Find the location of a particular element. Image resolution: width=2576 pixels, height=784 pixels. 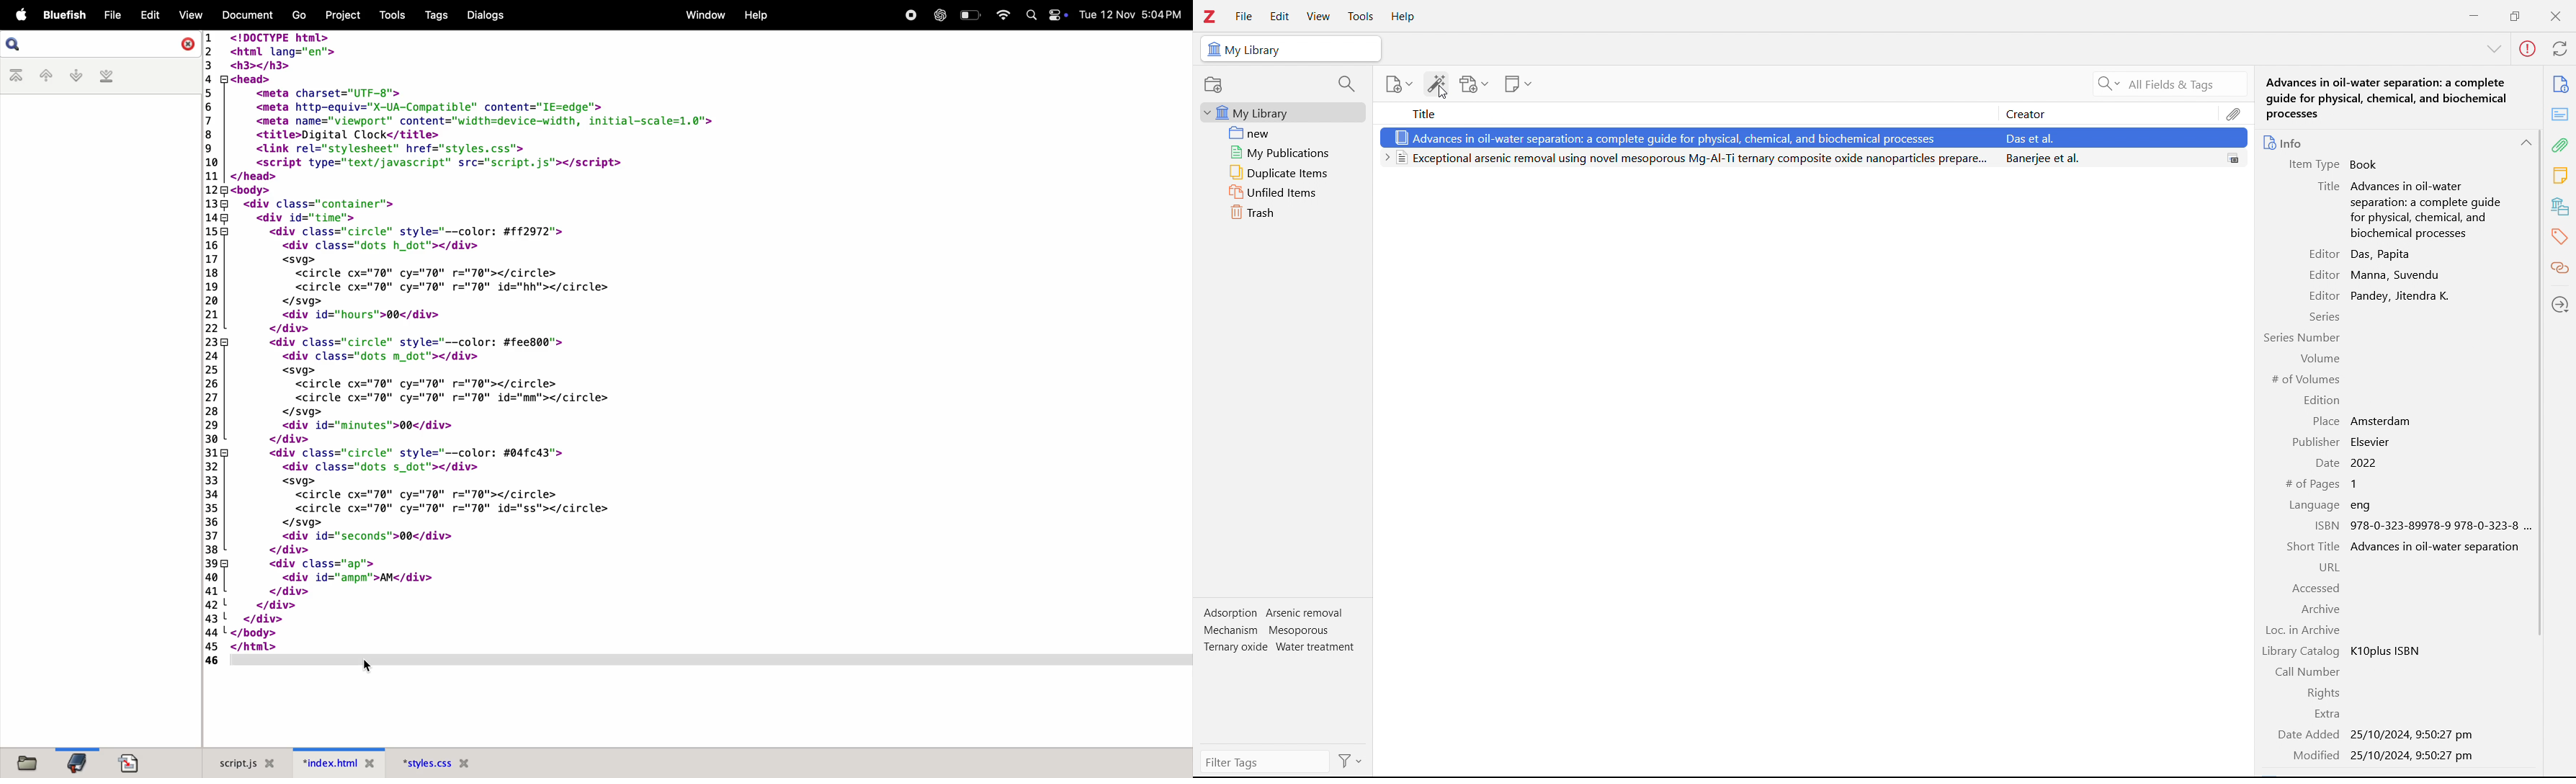

file is located at coordinates (30, 762).